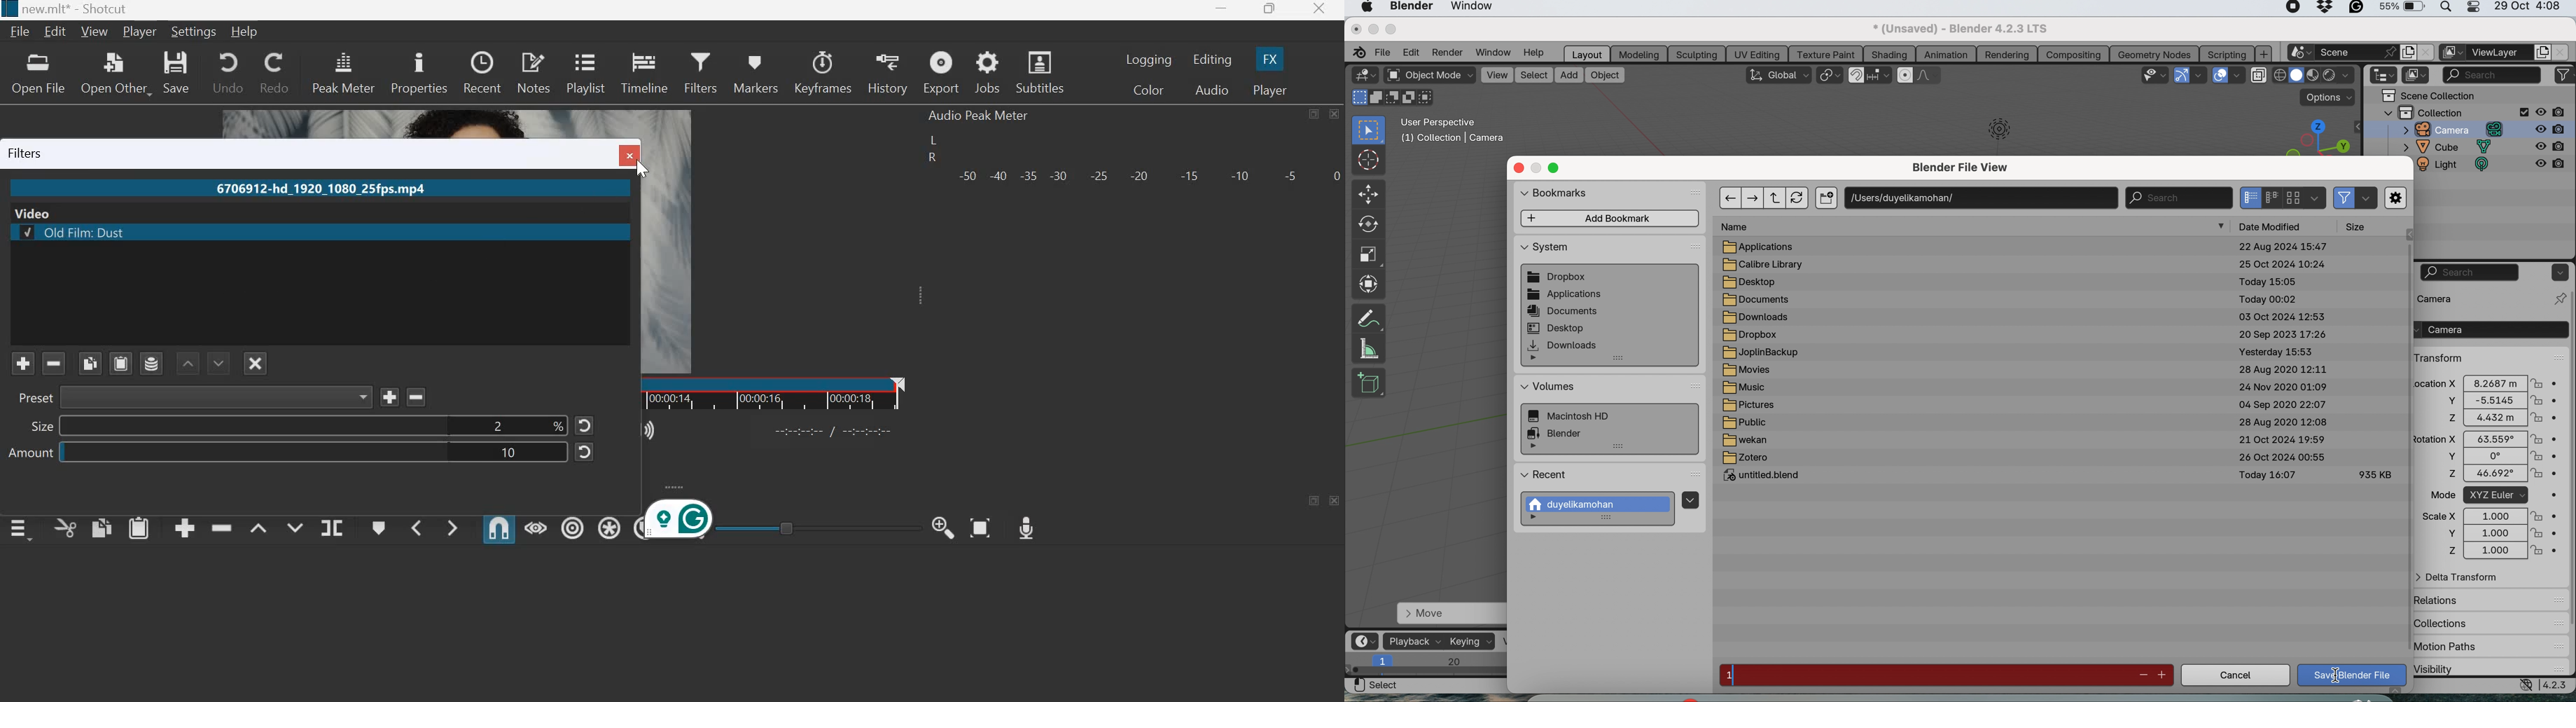  Describe the element at coordinates (1601, 504) in the screenshot. I see `system user` at that location.